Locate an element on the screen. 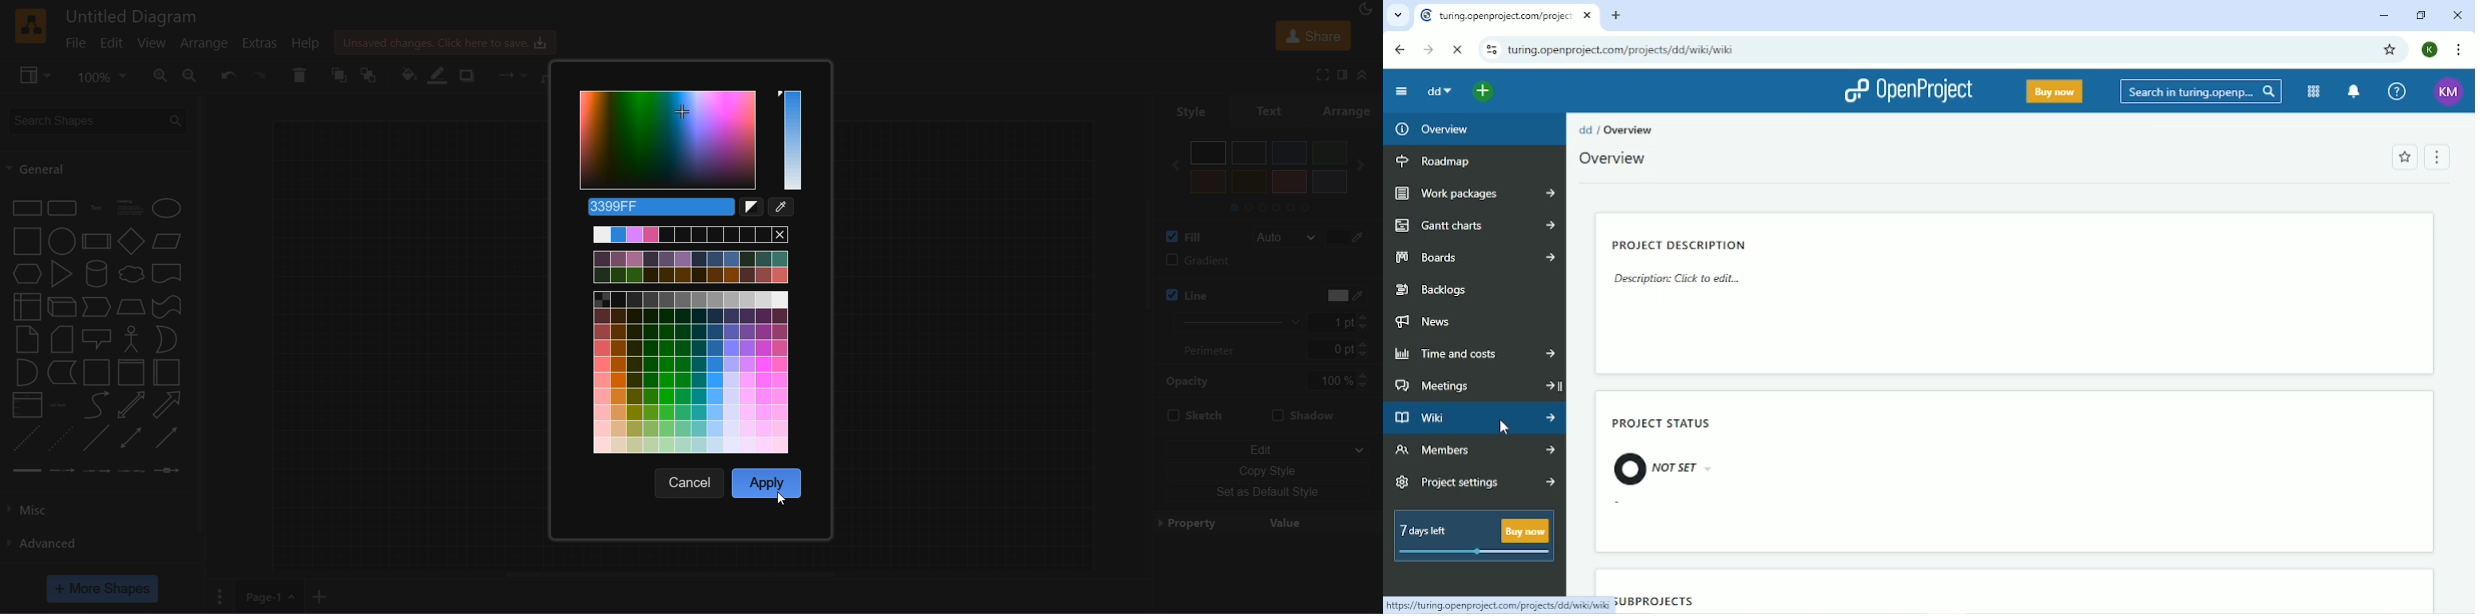  buy now  is located at coordinates (1525, 531).